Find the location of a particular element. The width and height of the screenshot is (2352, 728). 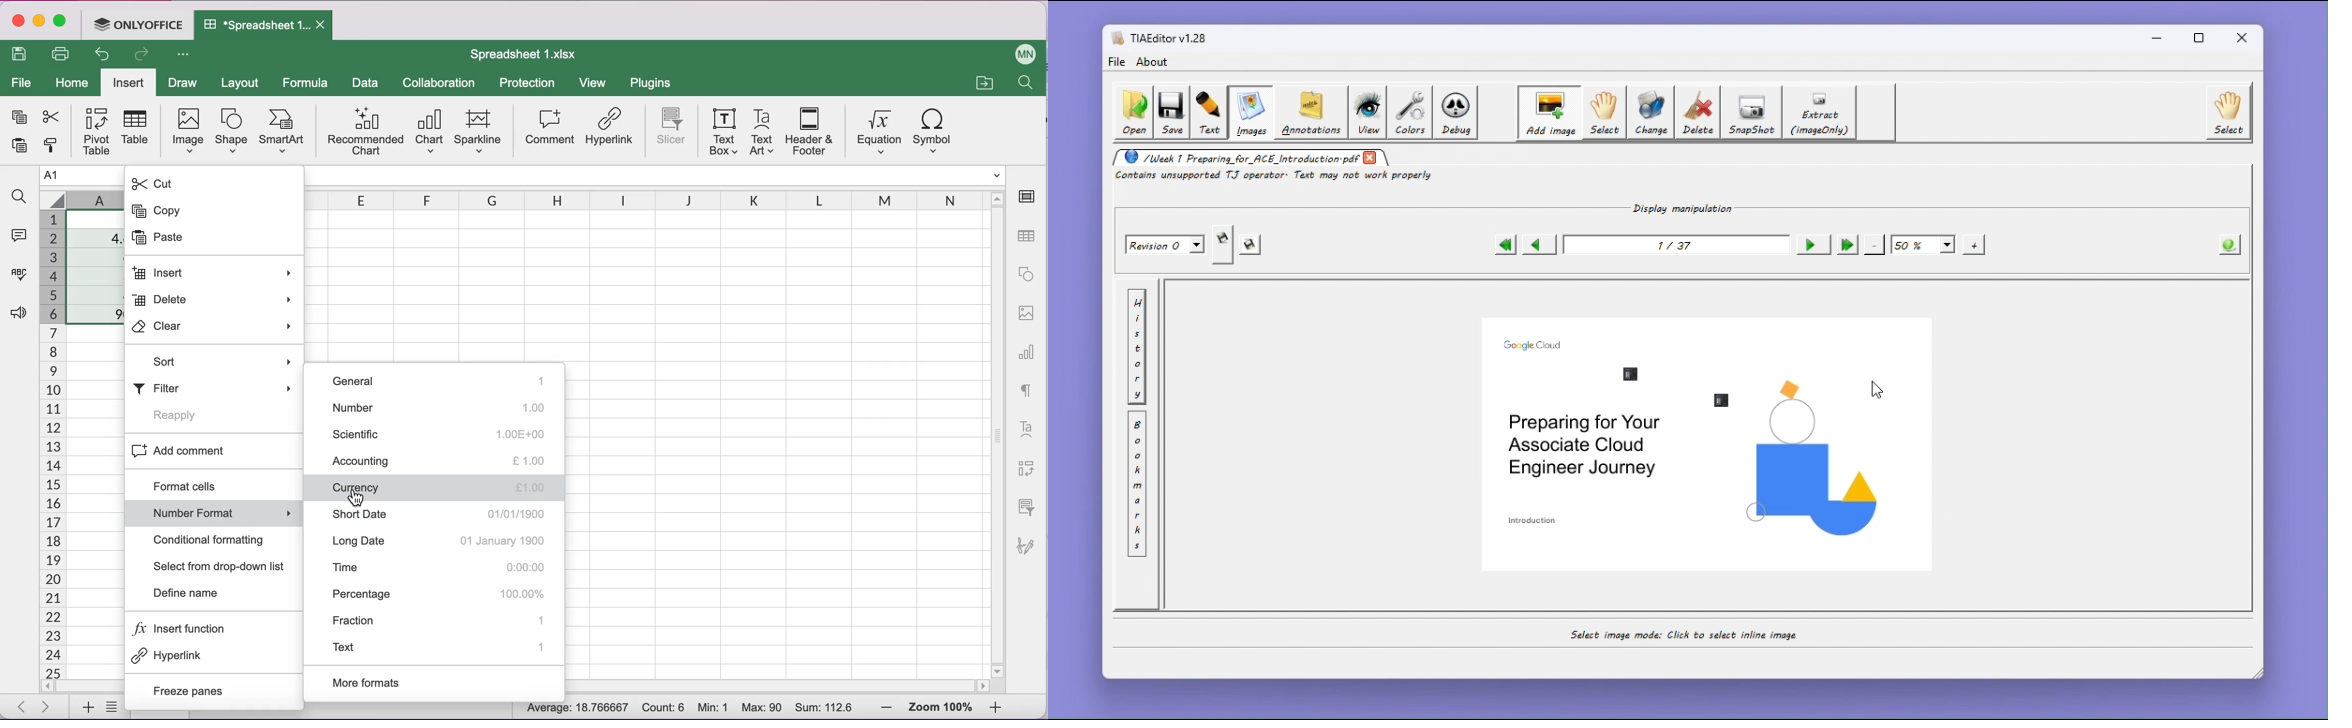

layout is located at coordinates (244, 82).